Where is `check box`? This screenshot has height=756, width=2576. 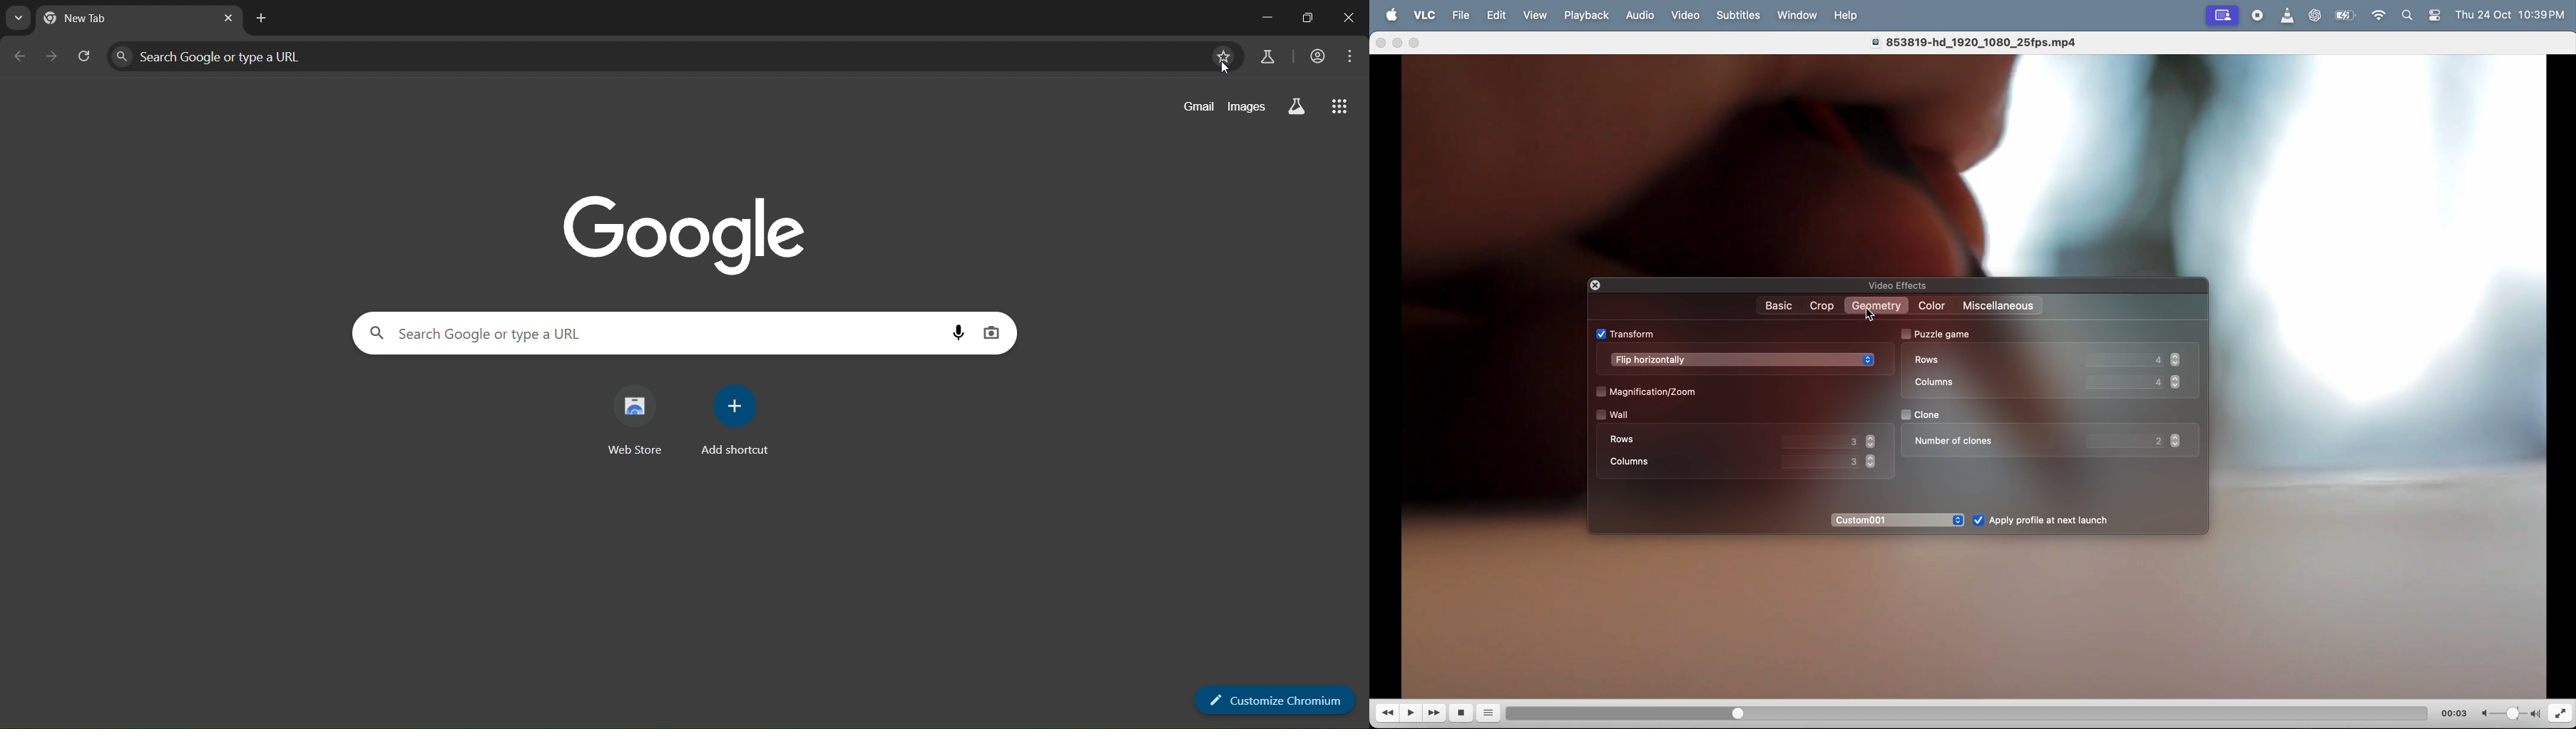 check box is located at coordinates (1906, 332).